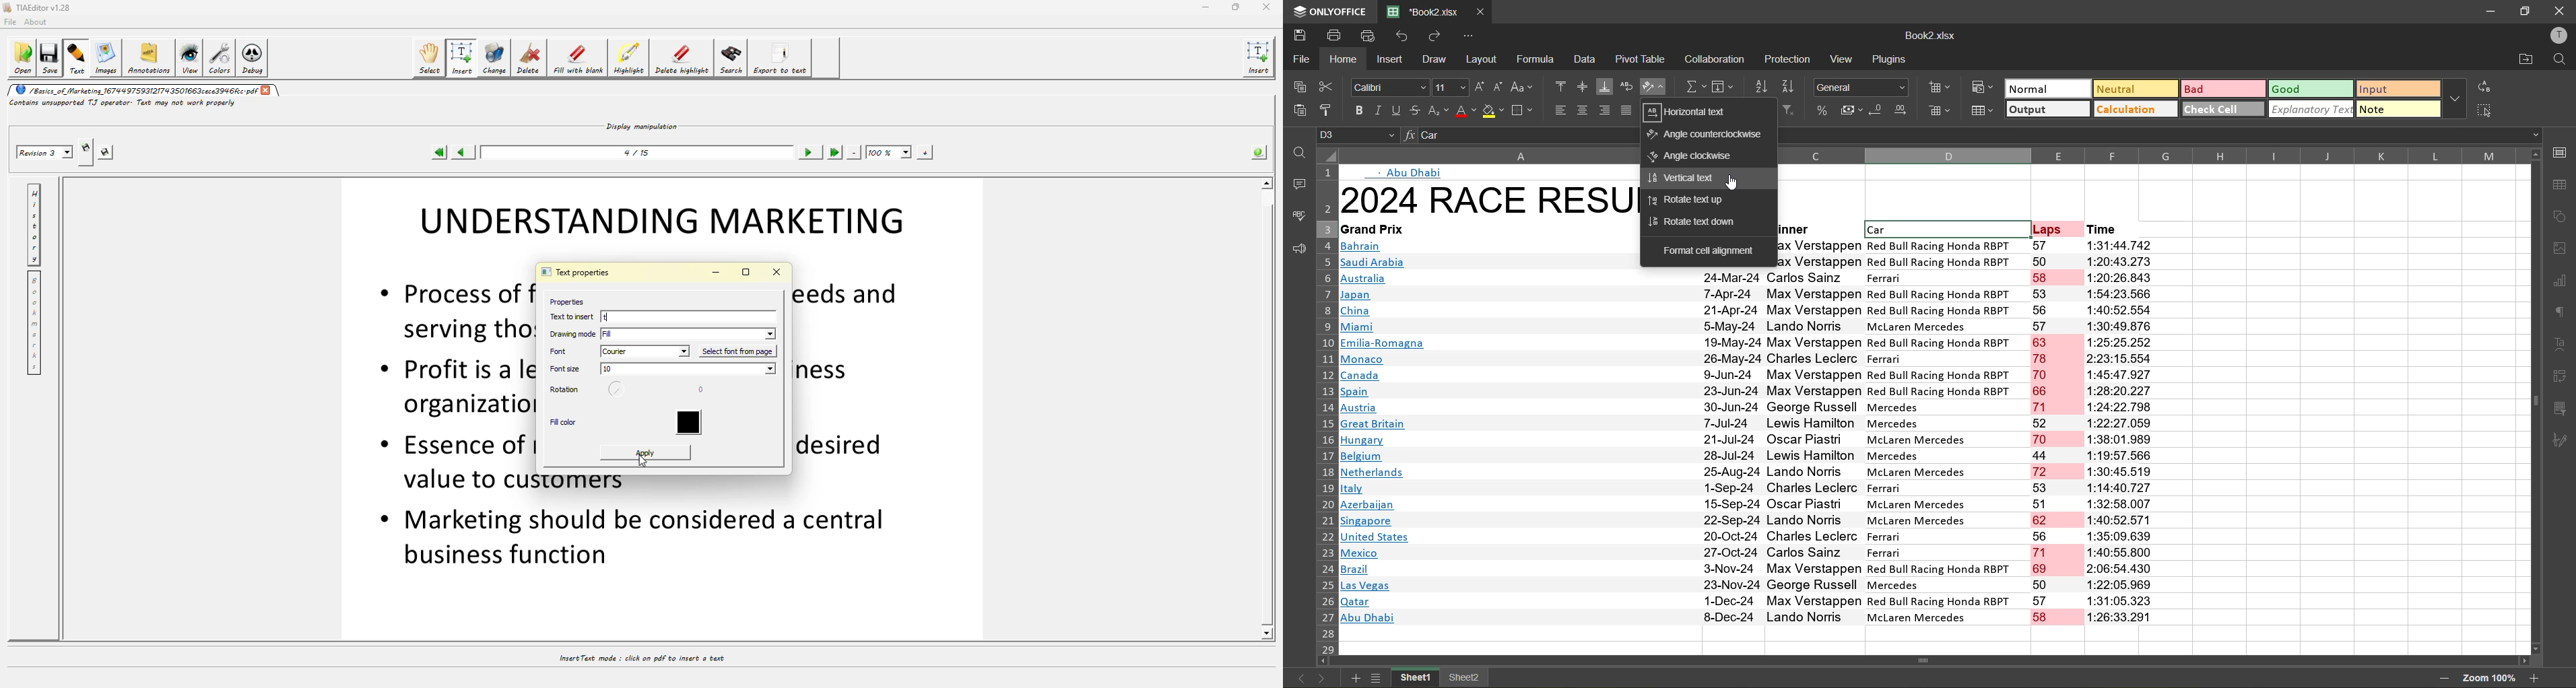 The height and width of the screenshot is (700, 2576). Describe the element at coordinates (1469, 36) in the screenshot. I see `customize quick access toolbar` at that location.